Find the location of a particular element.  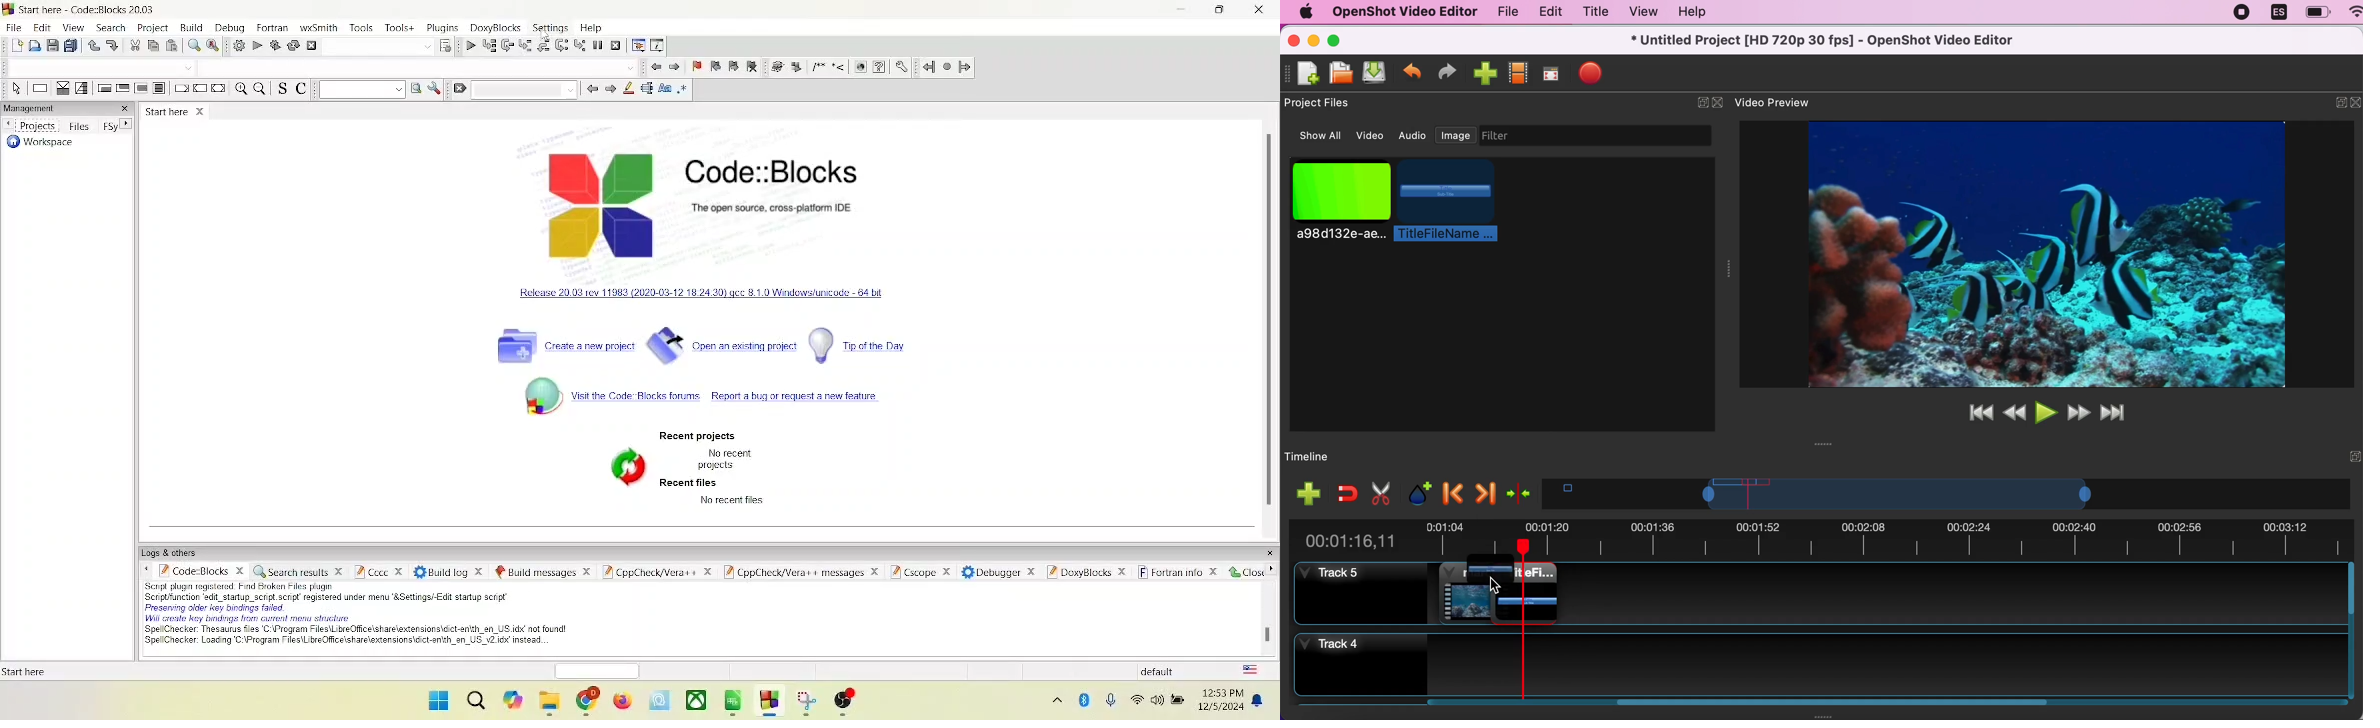

open is located at coordinates (33, 43).